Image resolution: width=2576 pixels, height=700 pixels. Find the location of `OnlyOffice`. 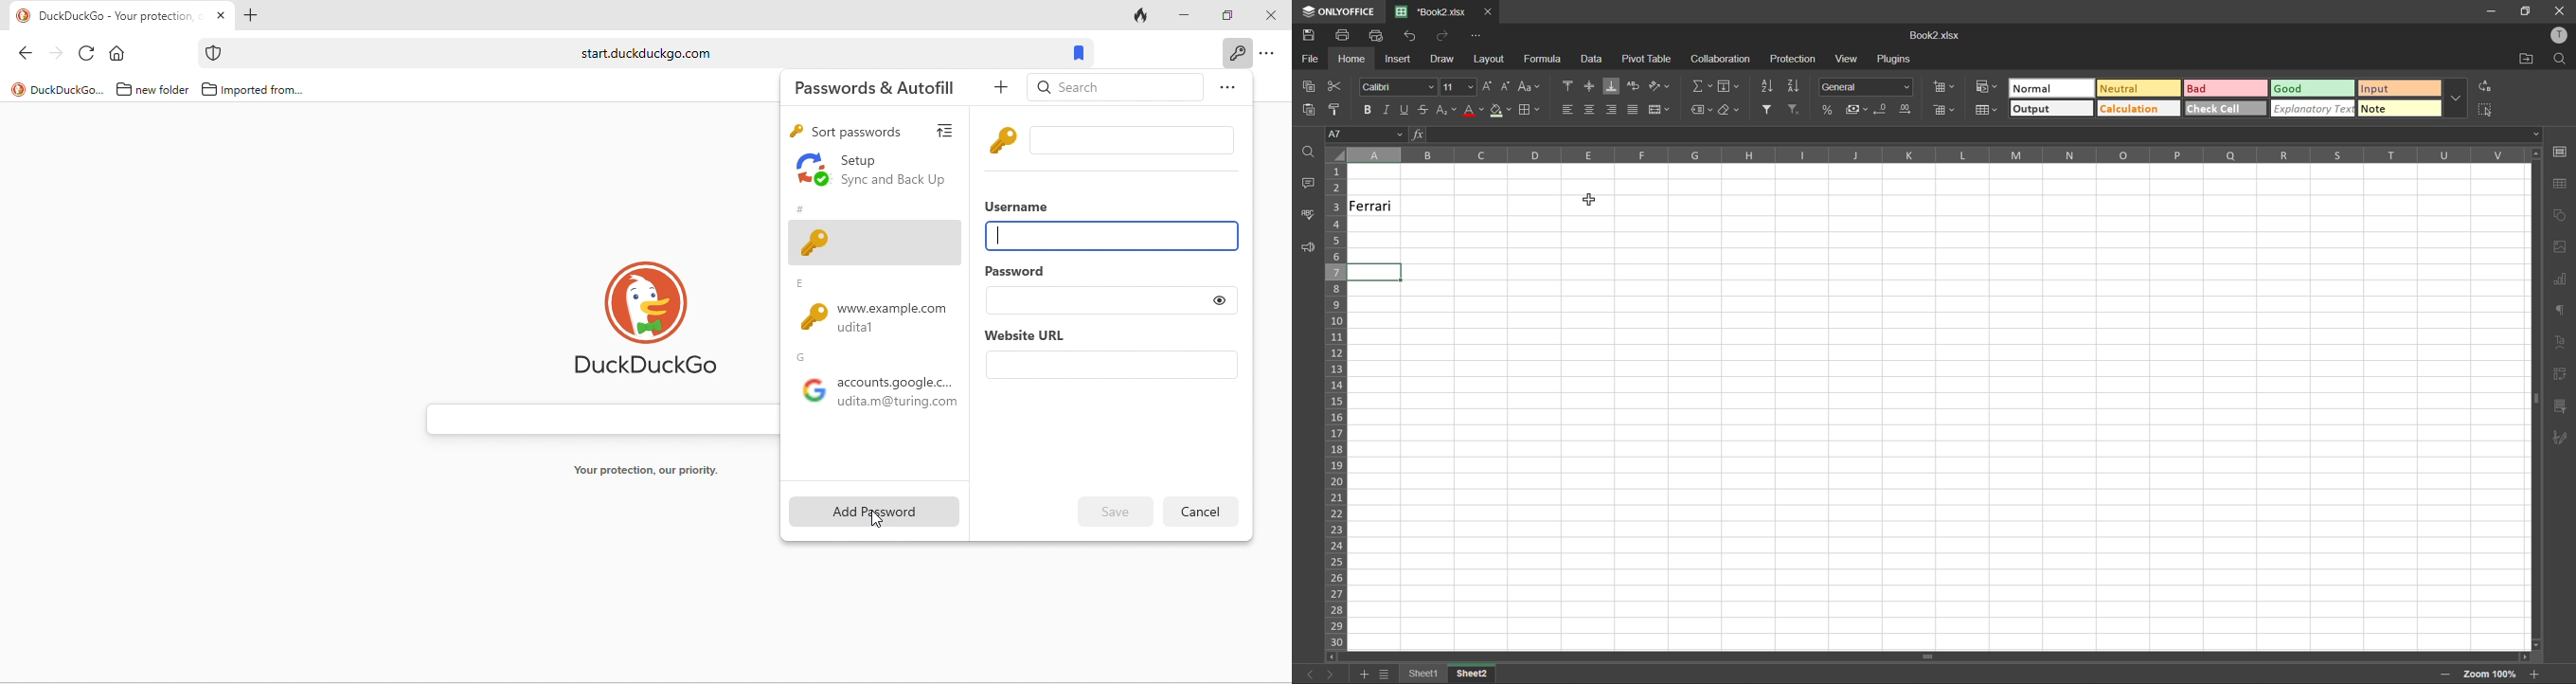

OnlyOffice is located at coordinates (1337, 11).